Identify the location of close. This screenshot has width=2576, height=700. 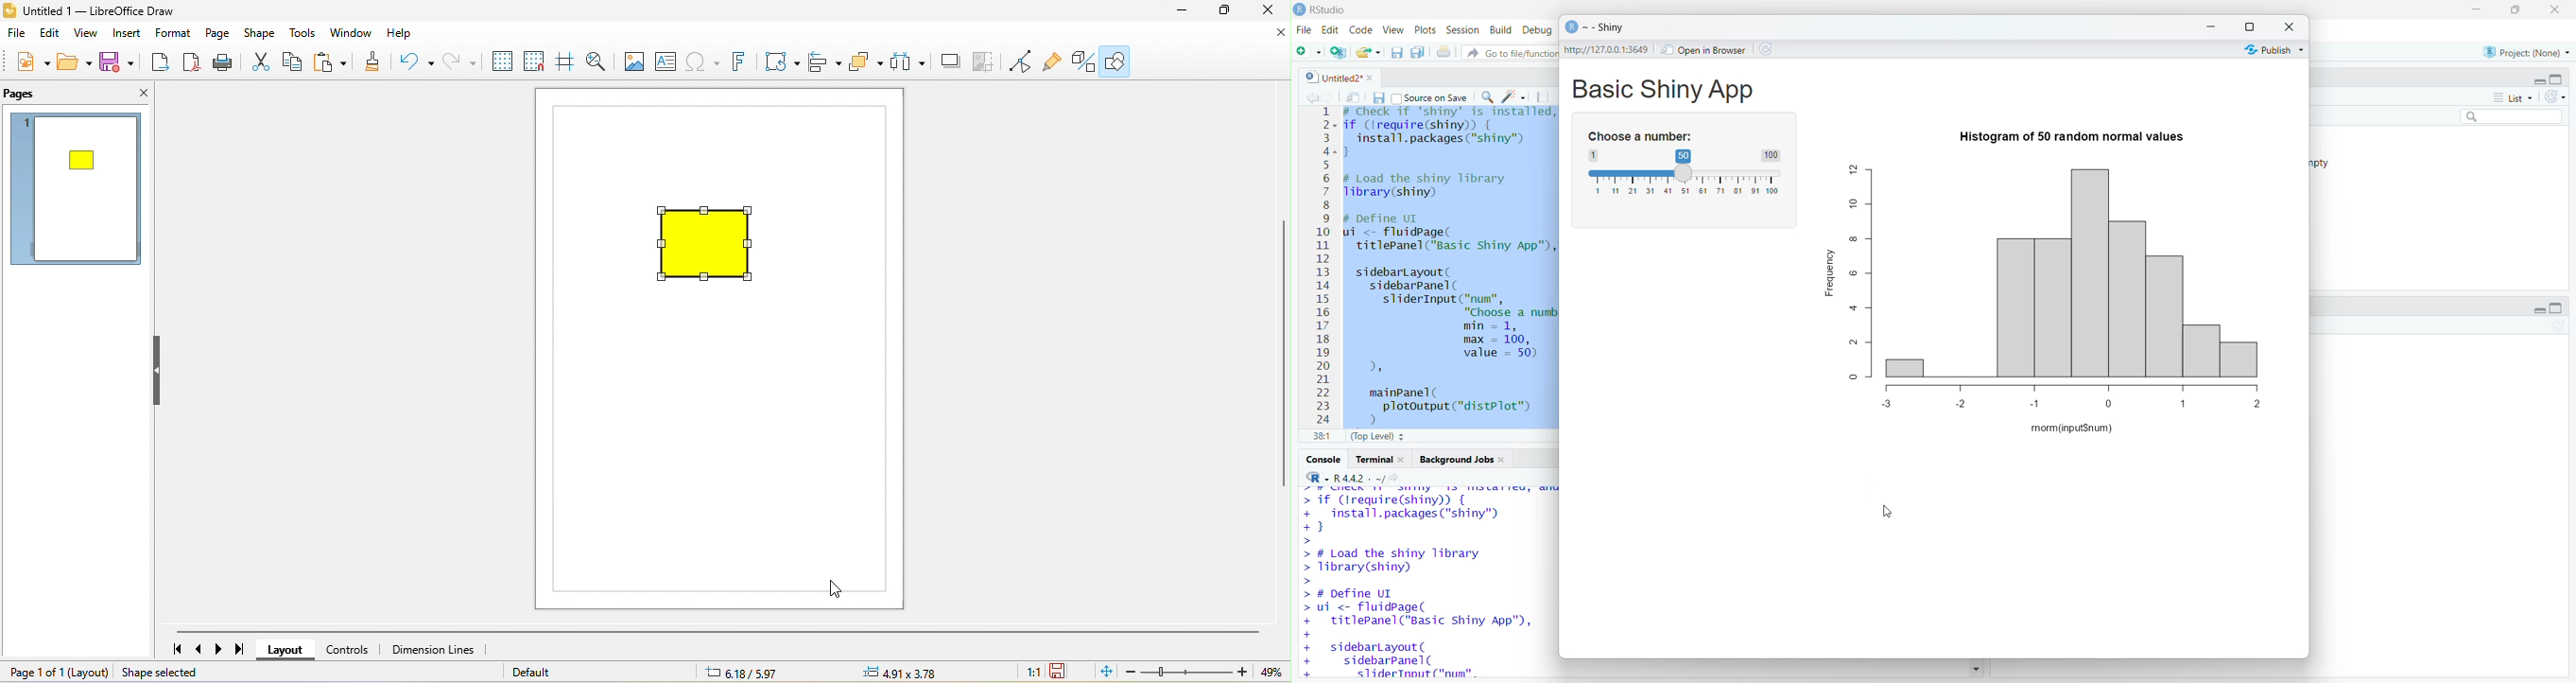
(1277, 34).